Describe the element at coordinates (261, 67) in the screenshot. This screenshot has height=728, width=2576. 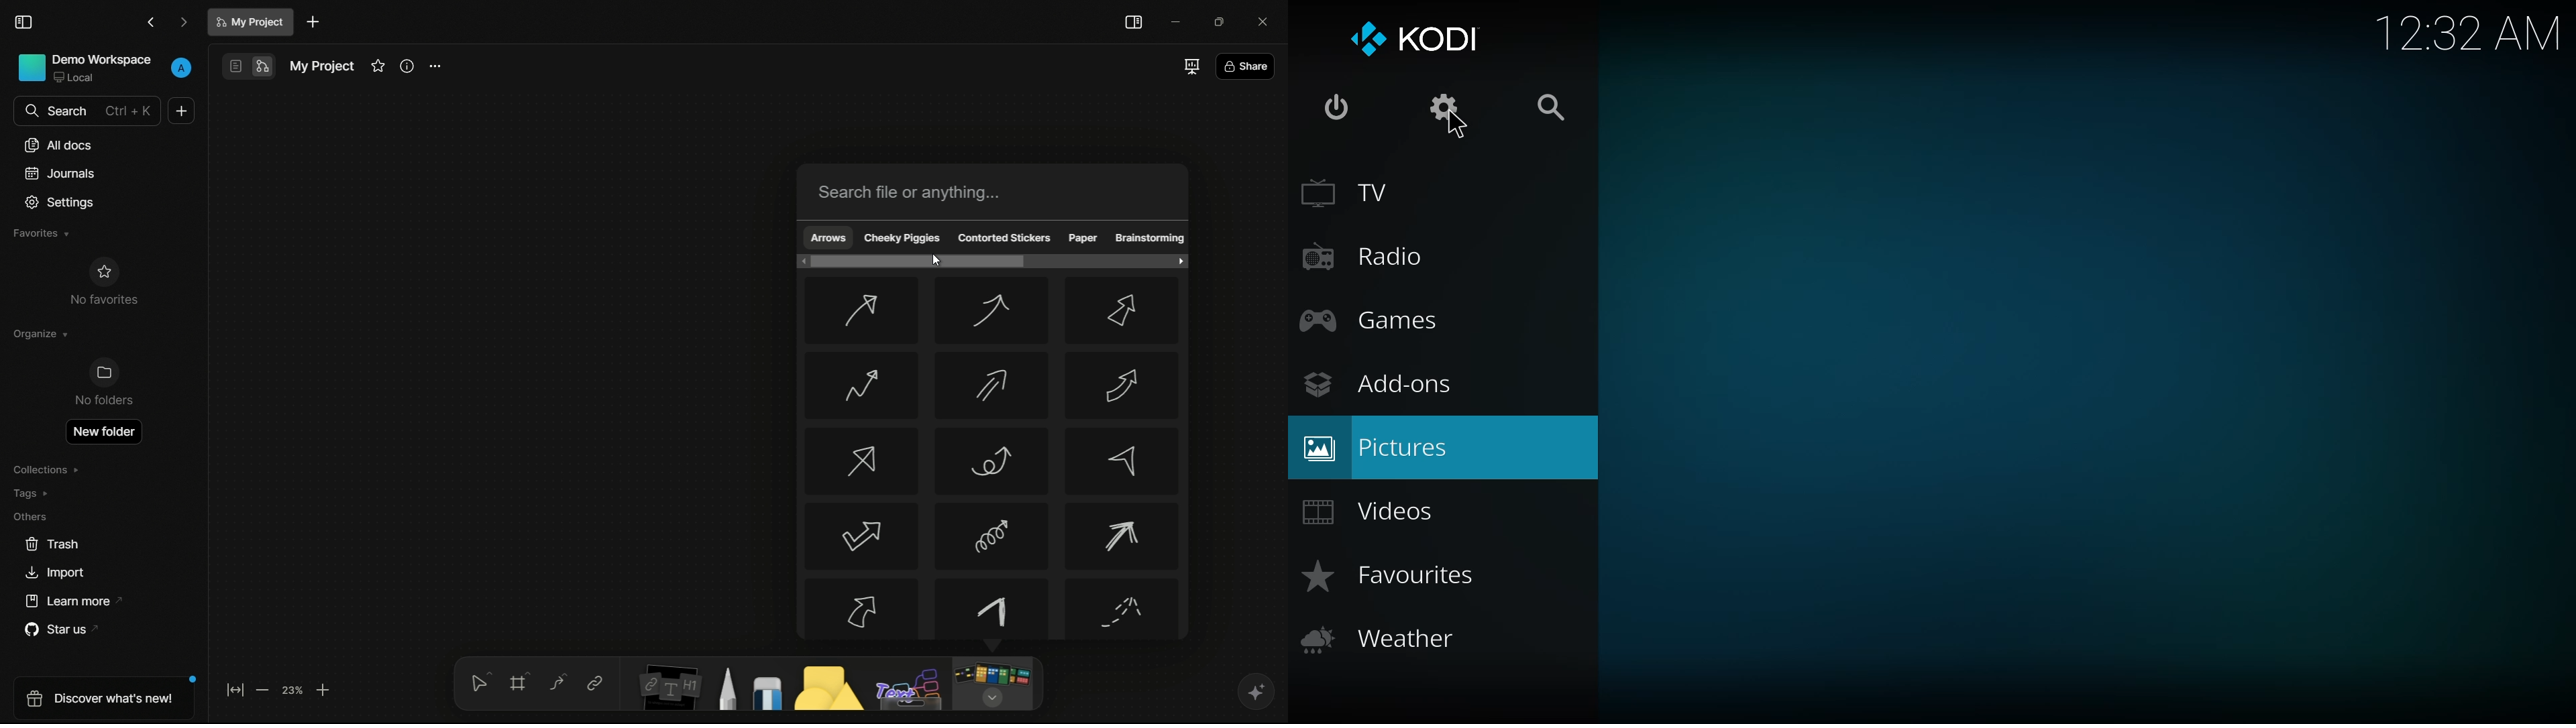
I see `edgeless mode` at that location.